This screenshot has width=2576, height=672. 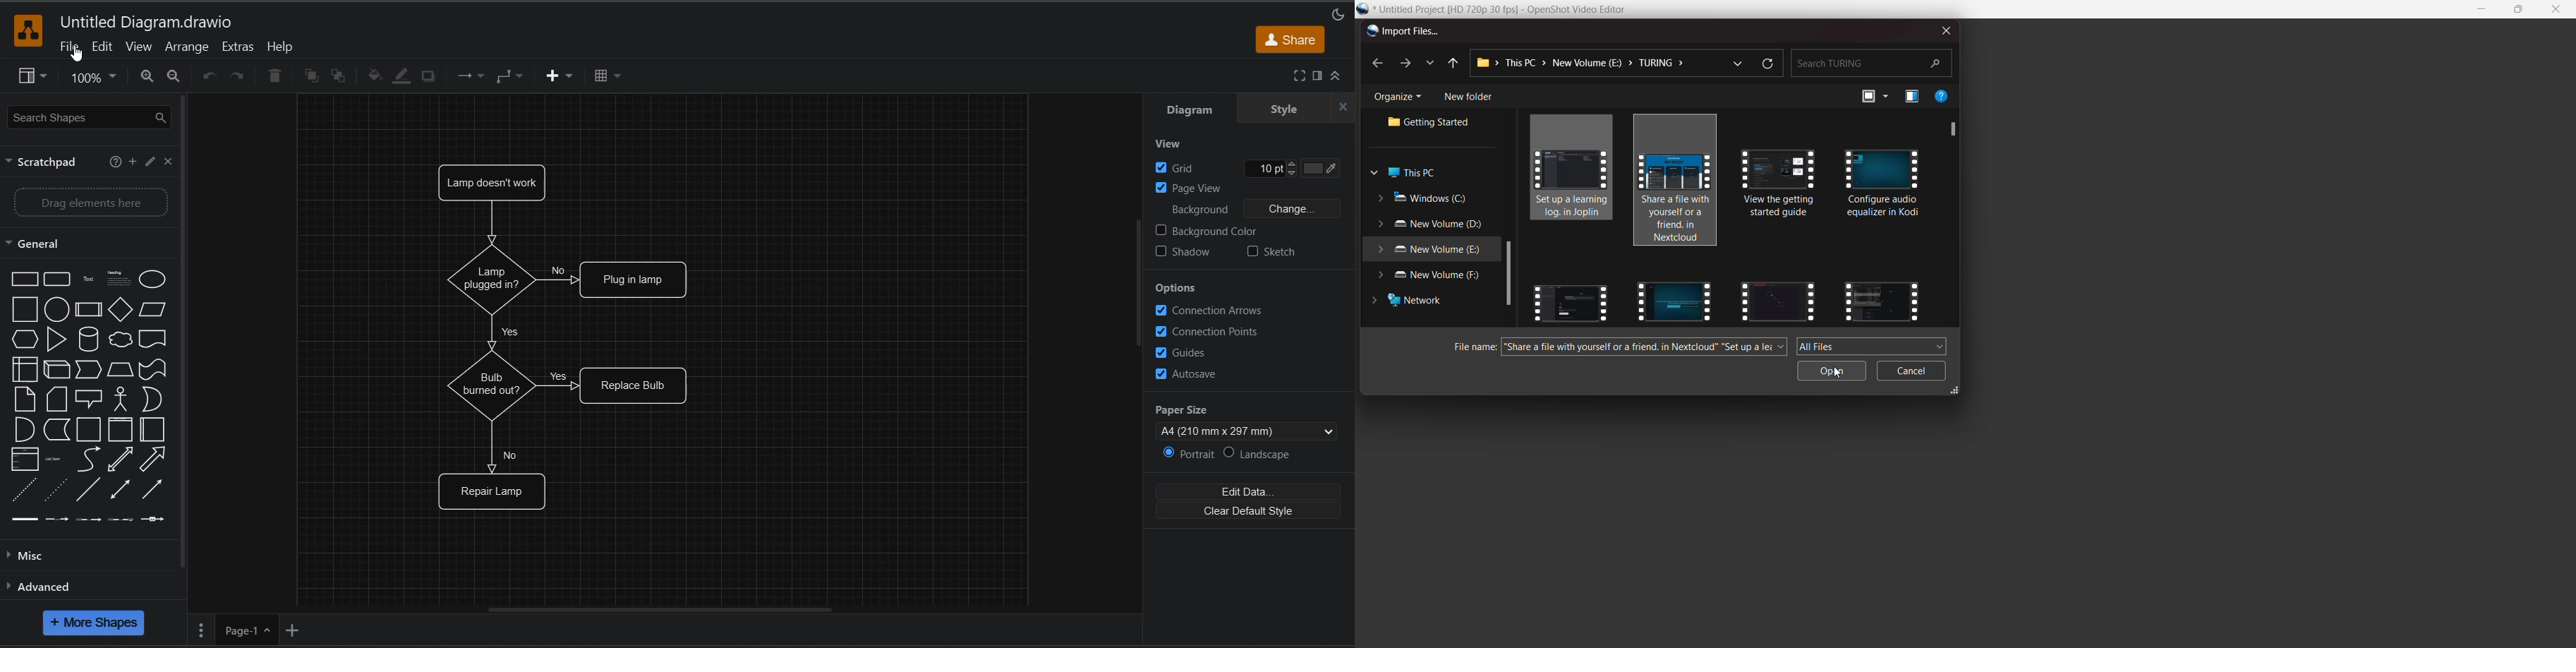 I want to click on options, so click(x=1179, y=287).